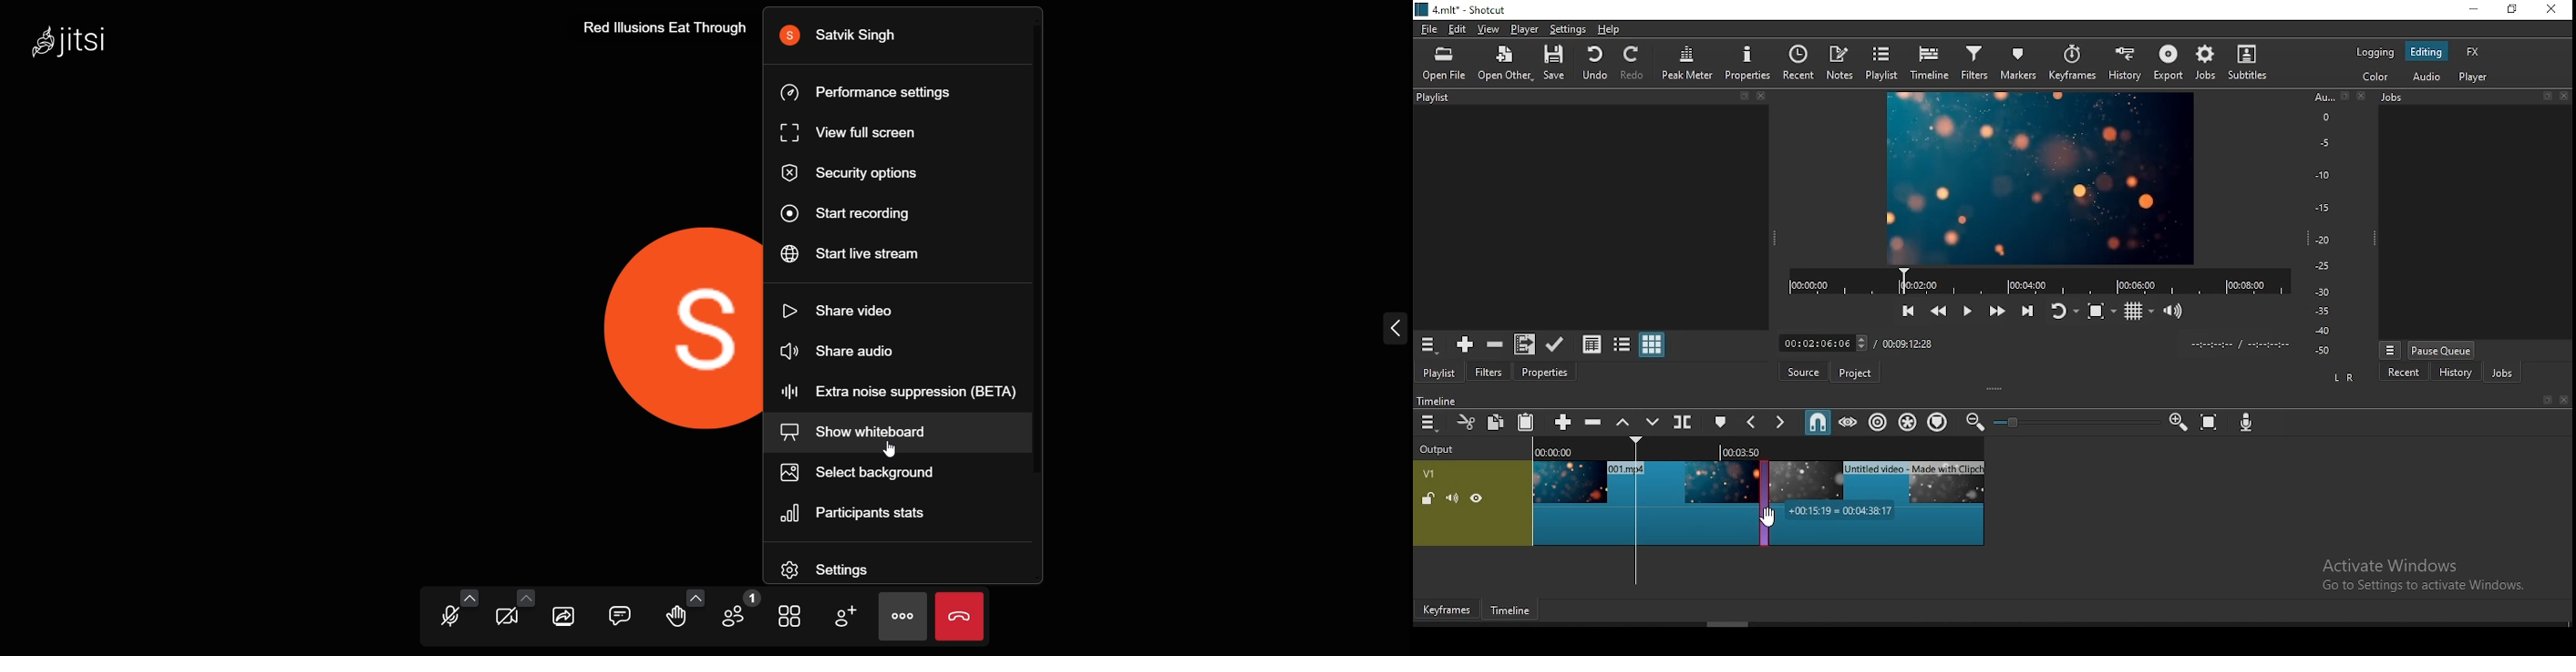  I want to click on source, so click(1799, 373).